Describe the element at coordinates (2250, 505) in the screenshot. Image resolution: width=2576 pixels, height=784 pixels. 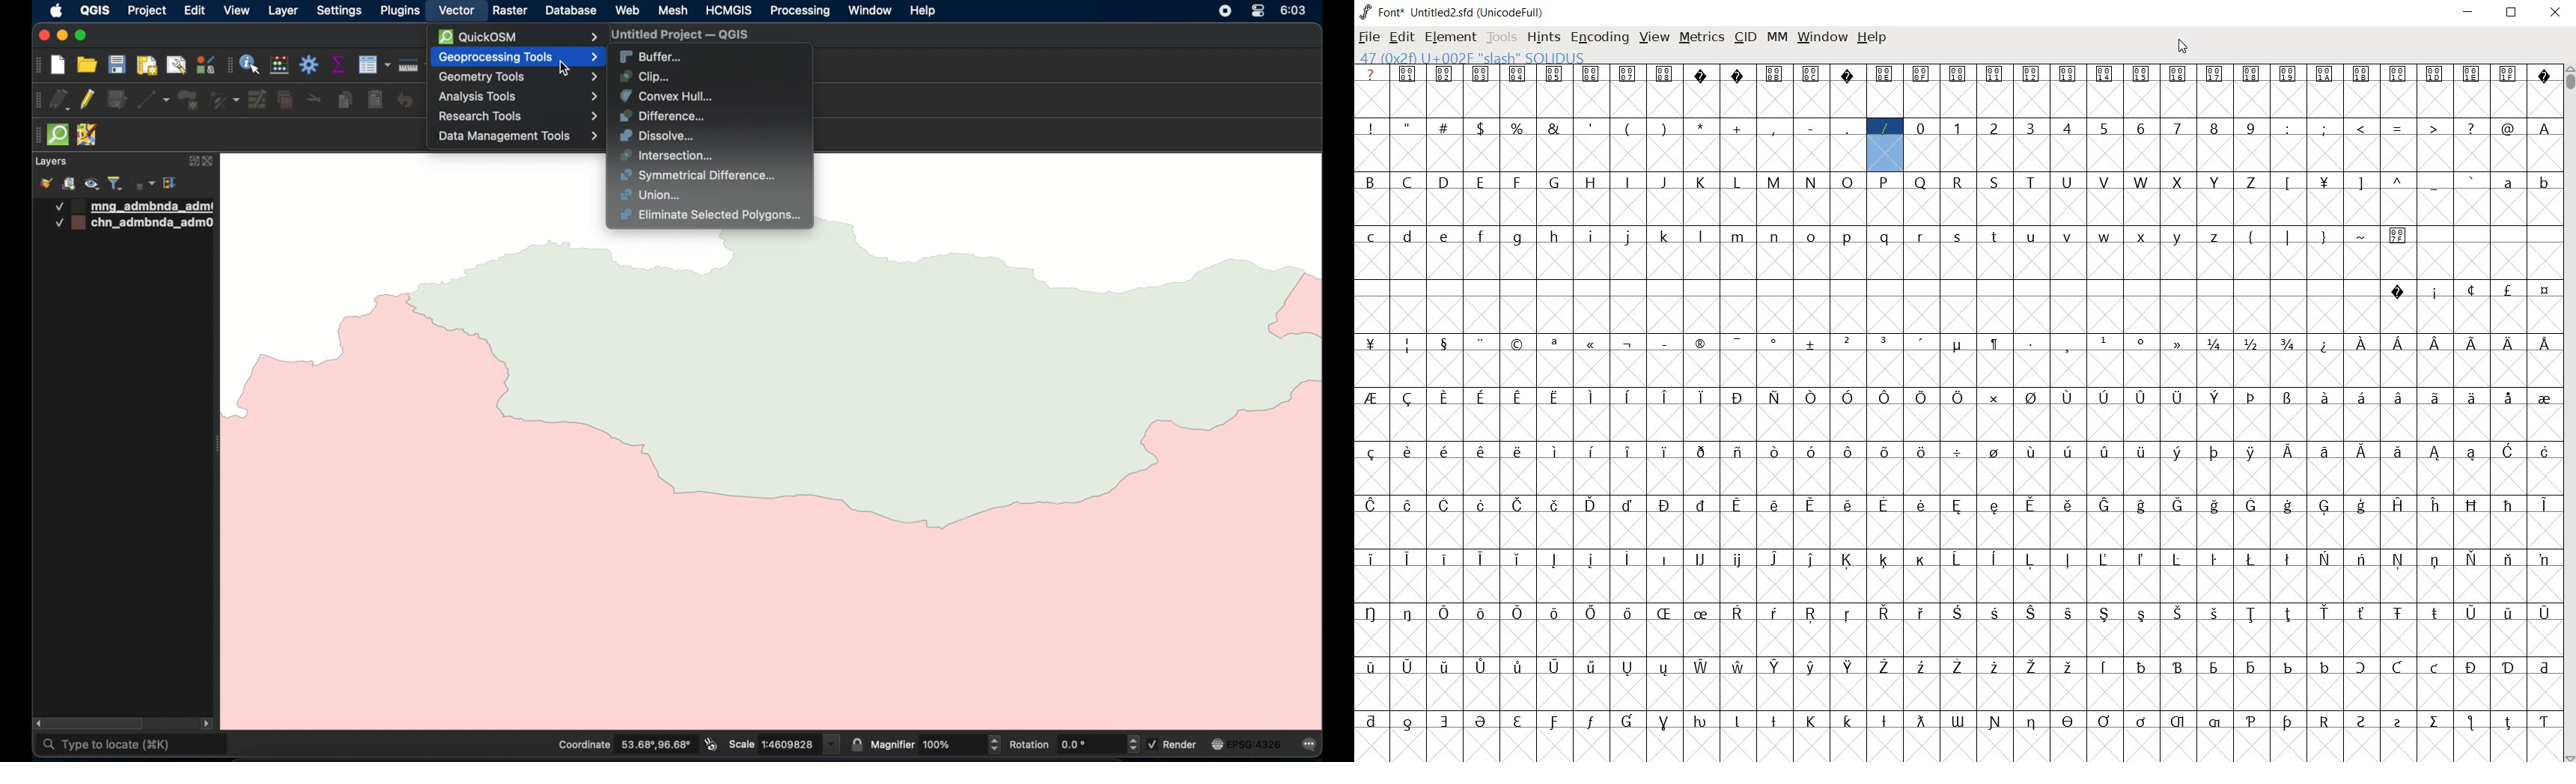
I see `glyph` at that location.